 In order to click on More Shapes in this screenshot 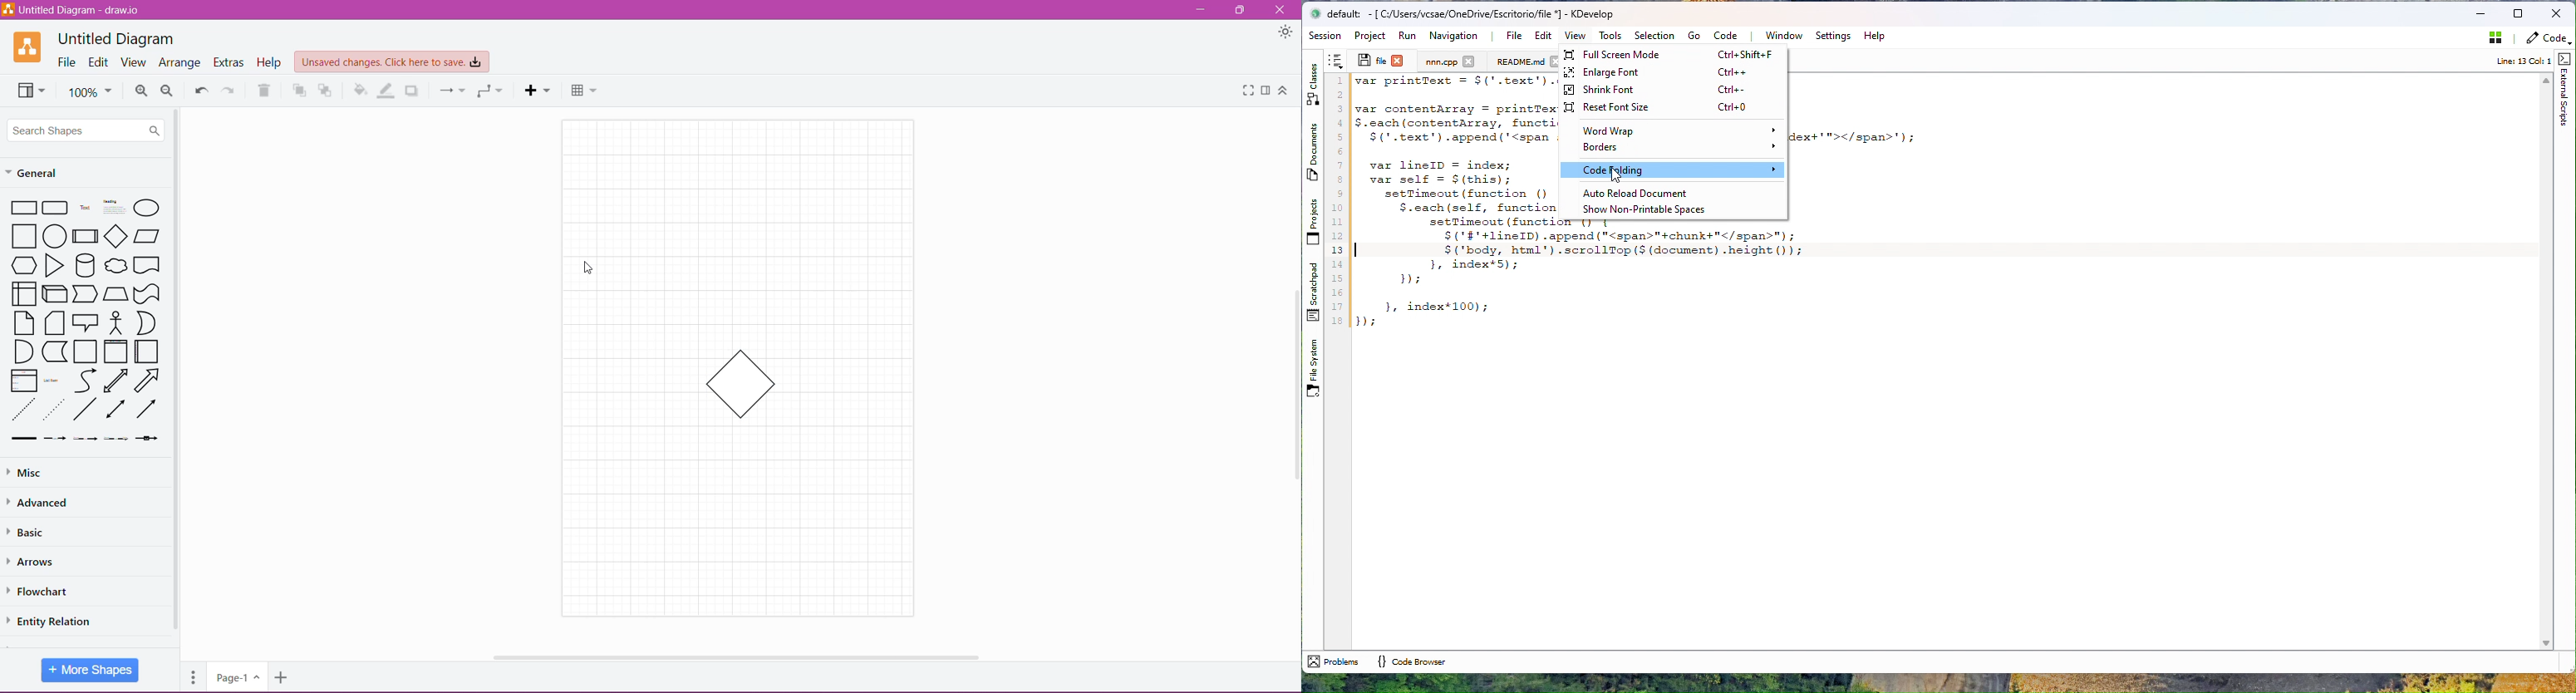, I will do `click(90, 671)`.